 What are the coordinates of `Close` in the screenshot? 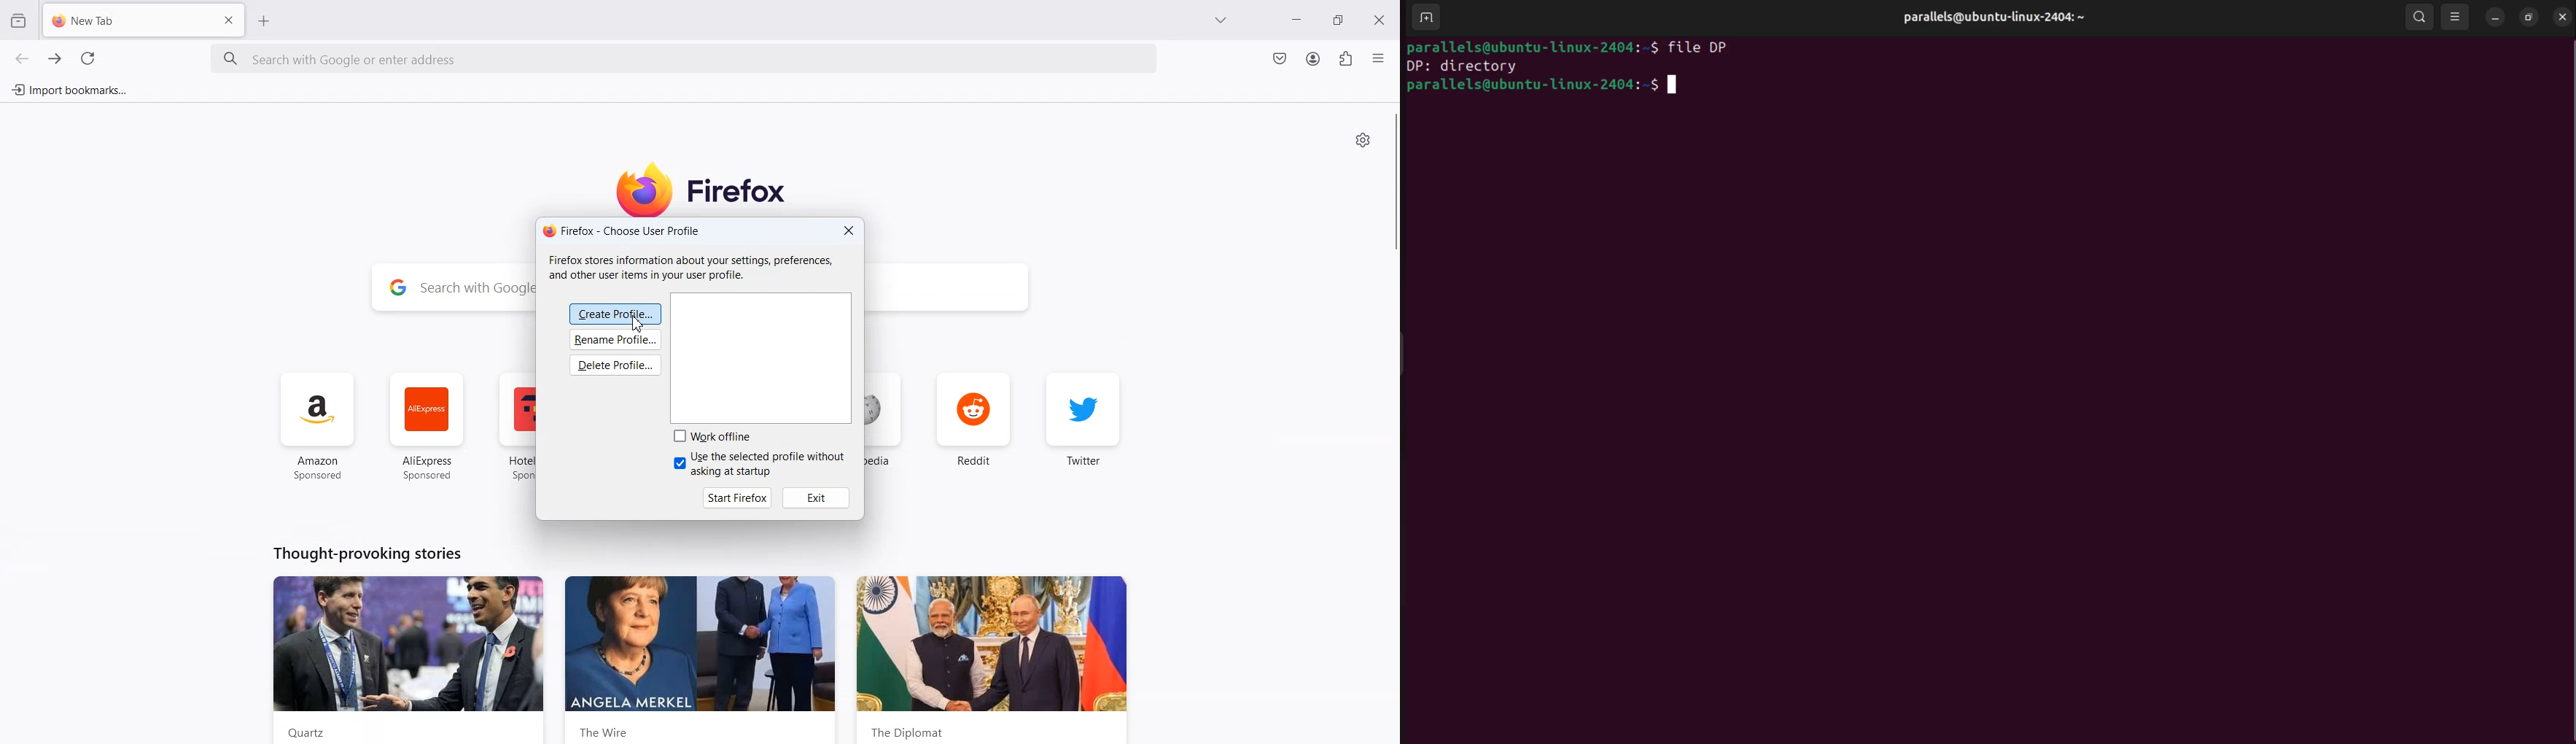 It's located at (1383, 19).